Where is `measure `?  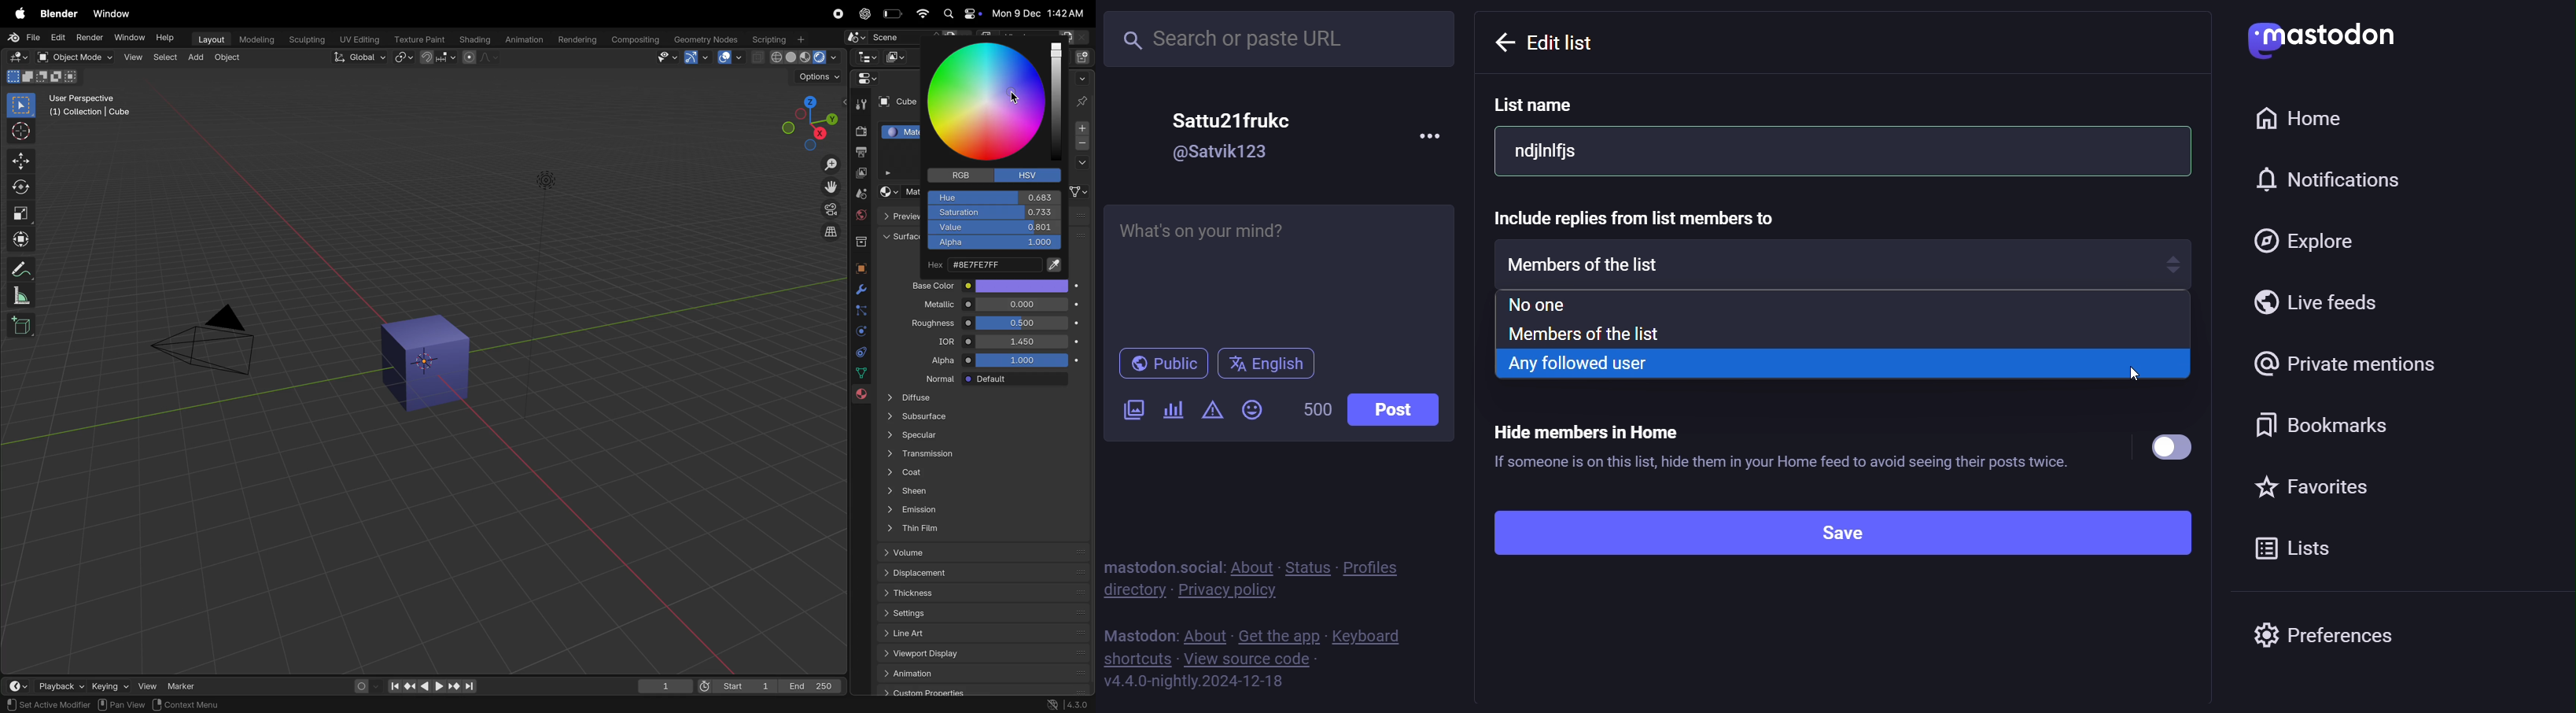
measure  is located at coordinates (19, 295).